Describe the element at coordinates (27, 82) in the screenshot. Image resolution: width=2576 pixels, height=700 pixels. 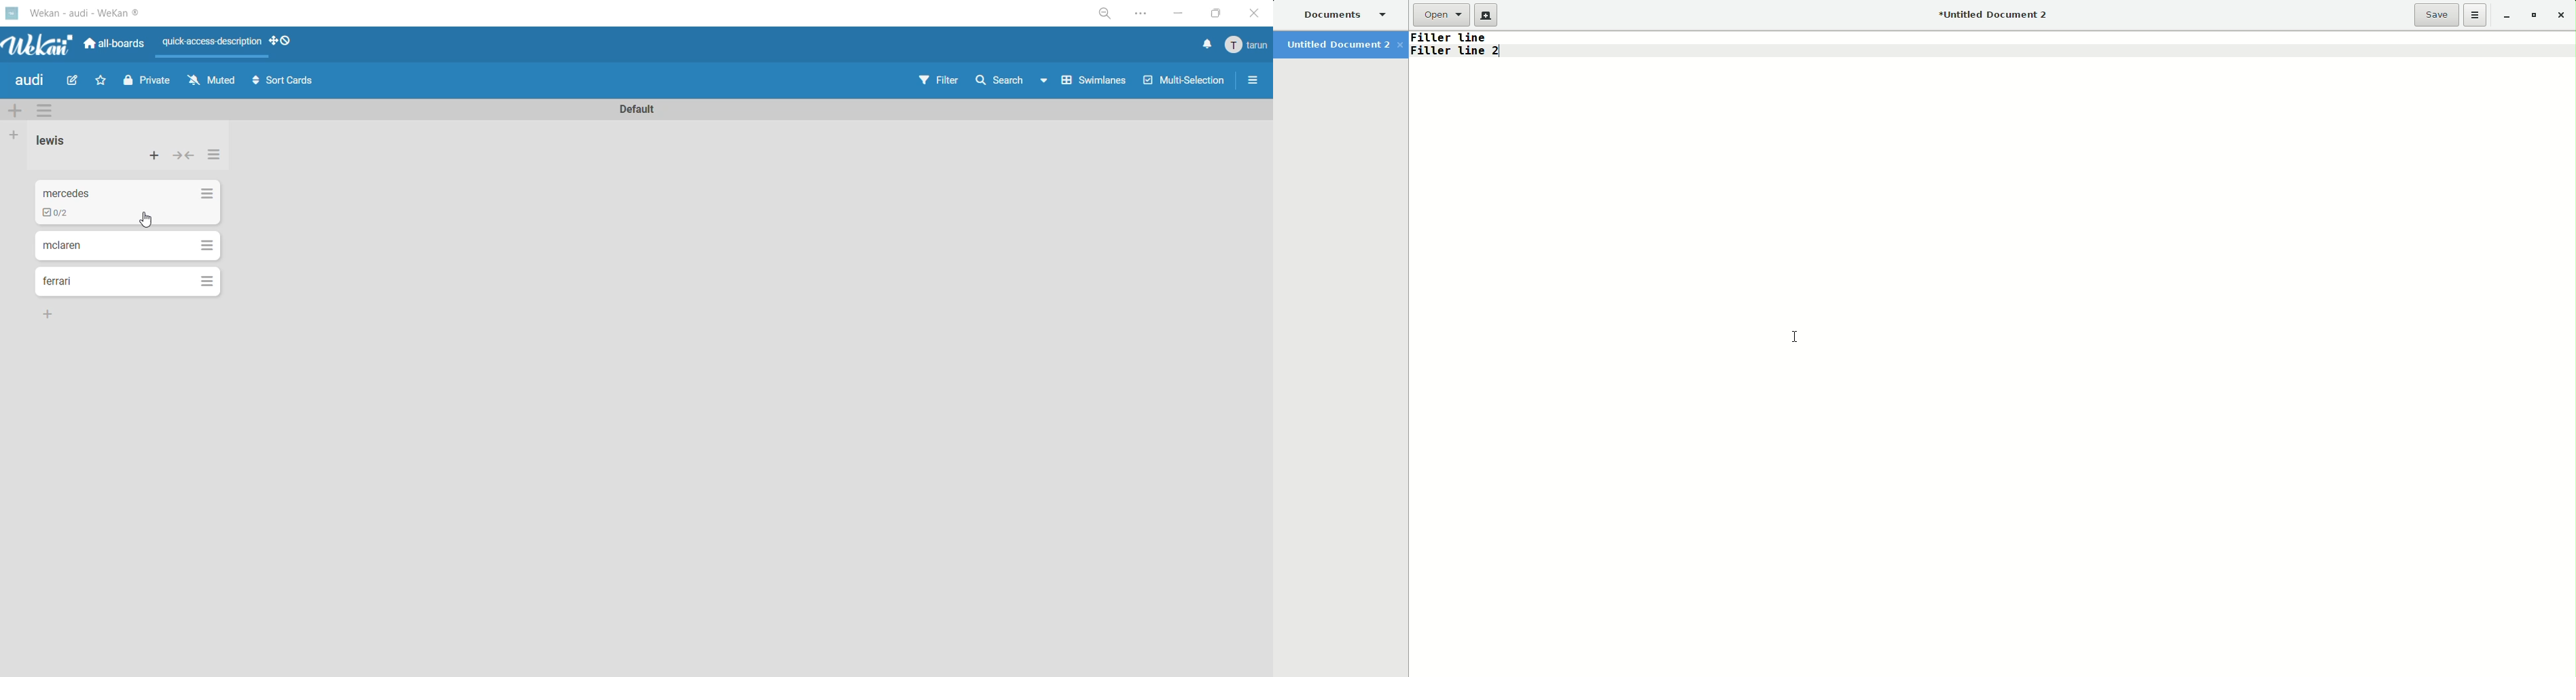
I see `board title` at that location.